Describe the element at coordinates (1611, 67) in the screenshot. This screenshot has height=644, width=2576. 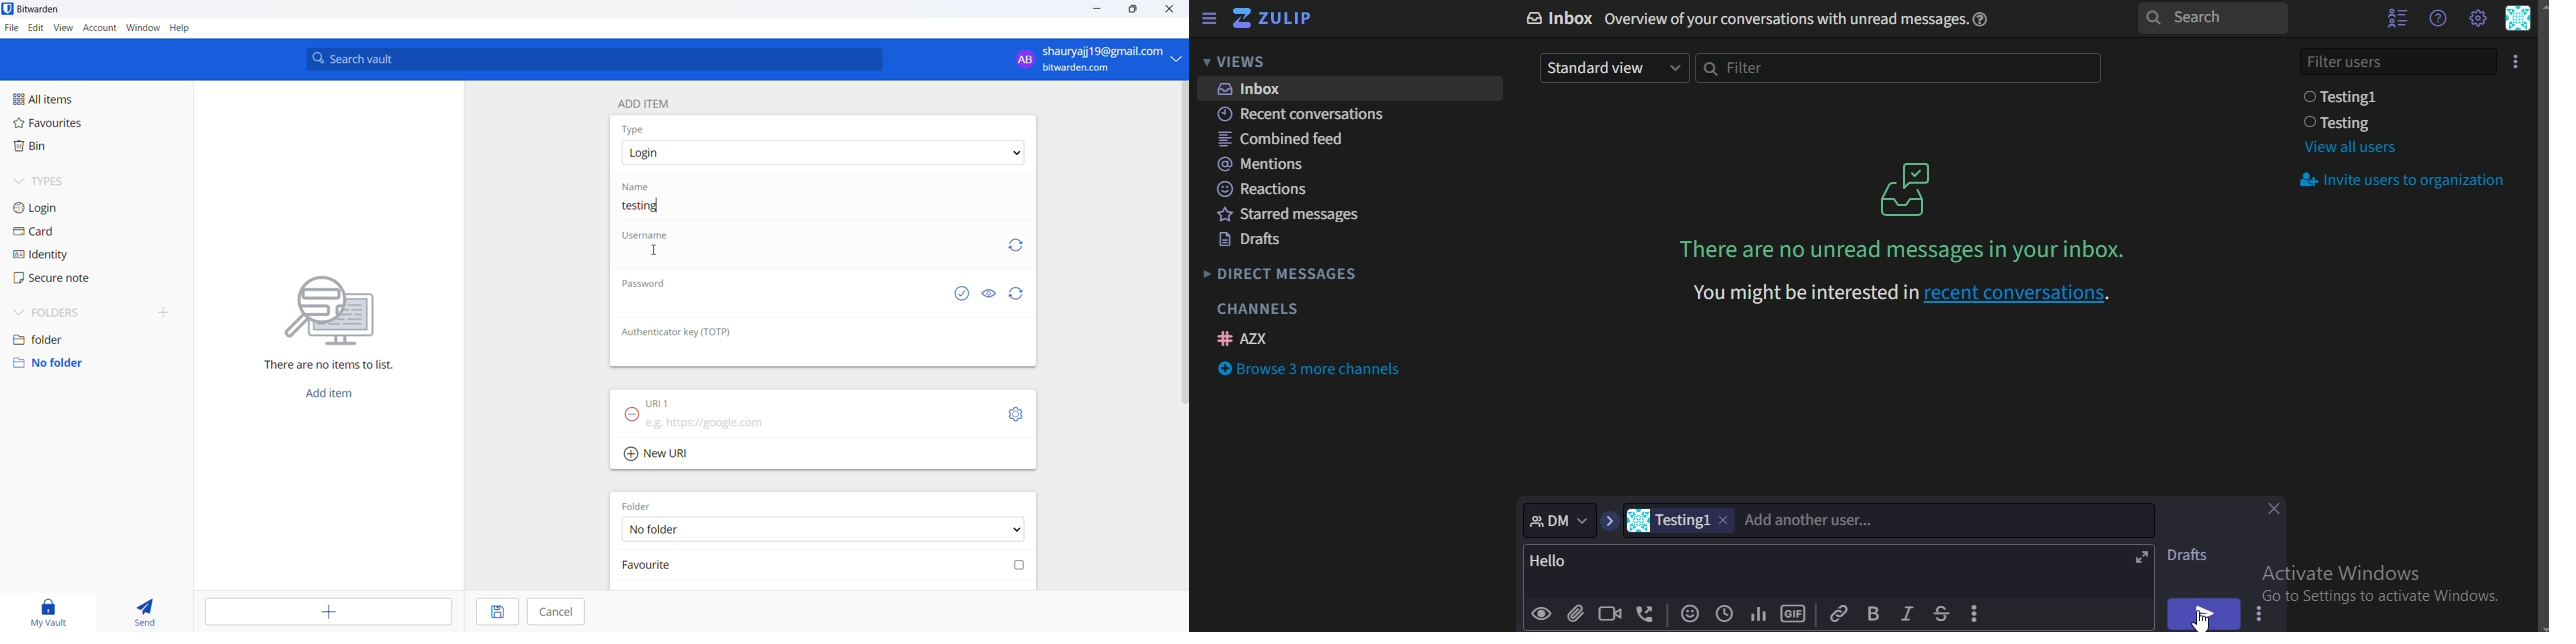
I see `standard view` at that location.